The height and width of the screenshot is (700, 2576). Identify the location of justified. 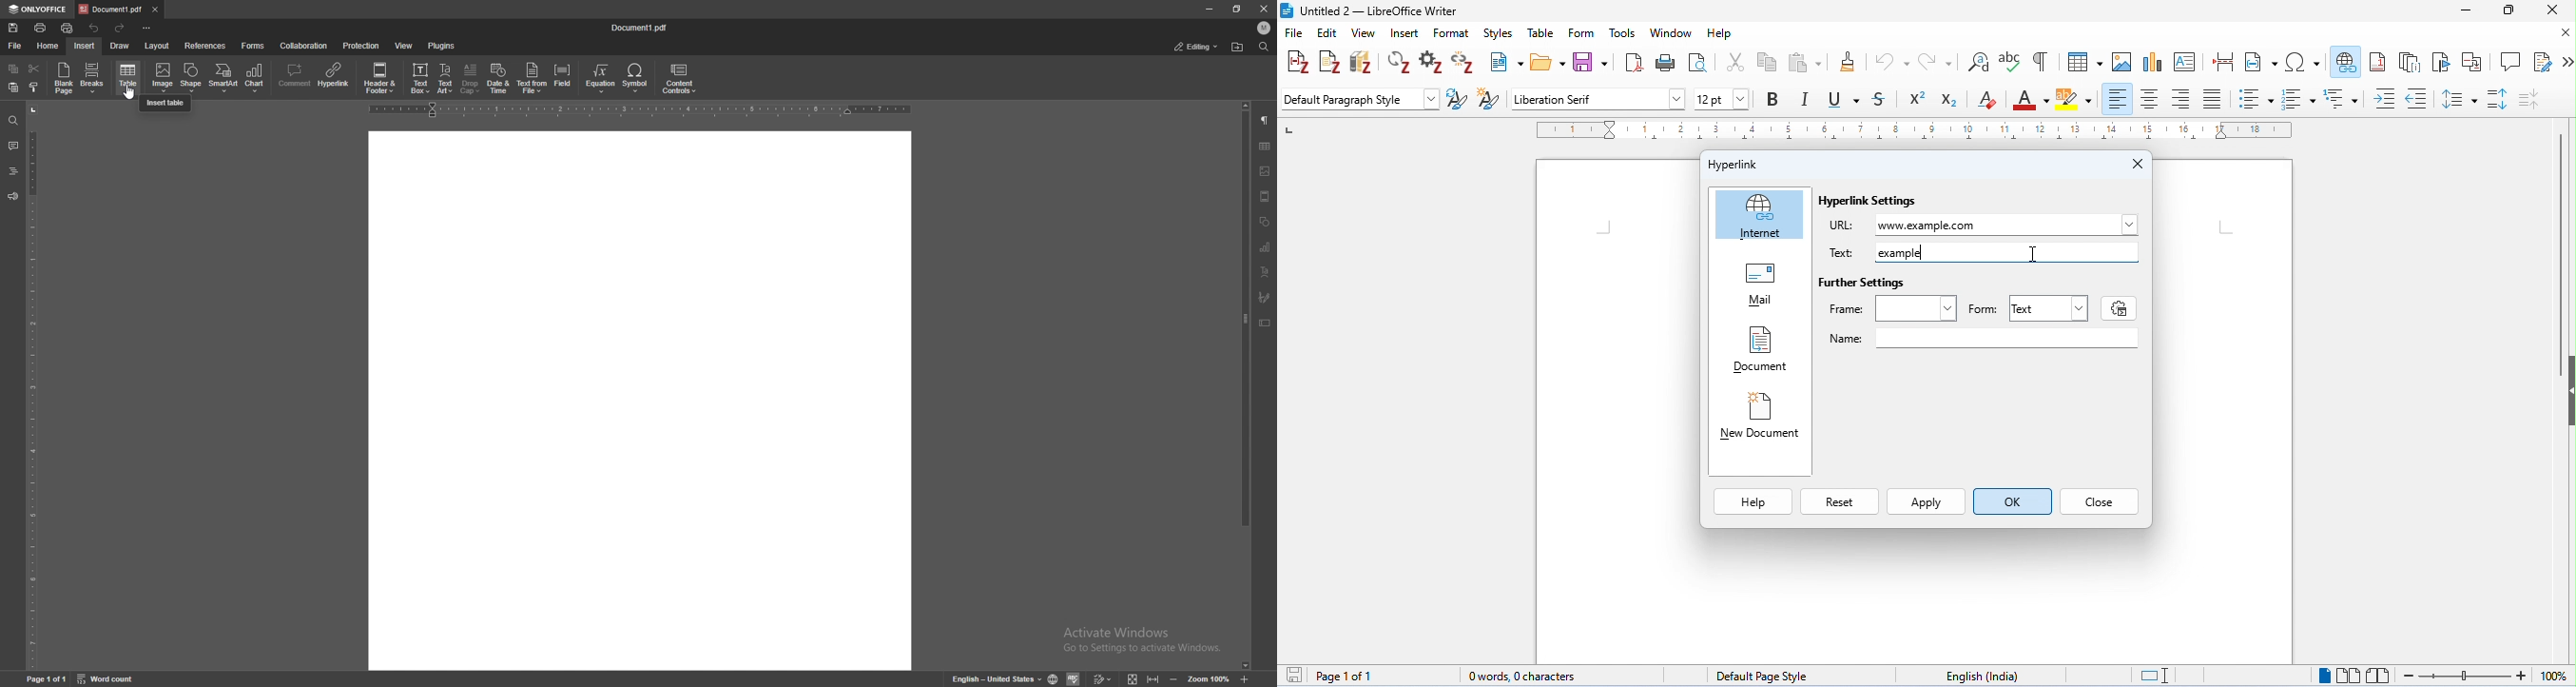
(2216, 99).